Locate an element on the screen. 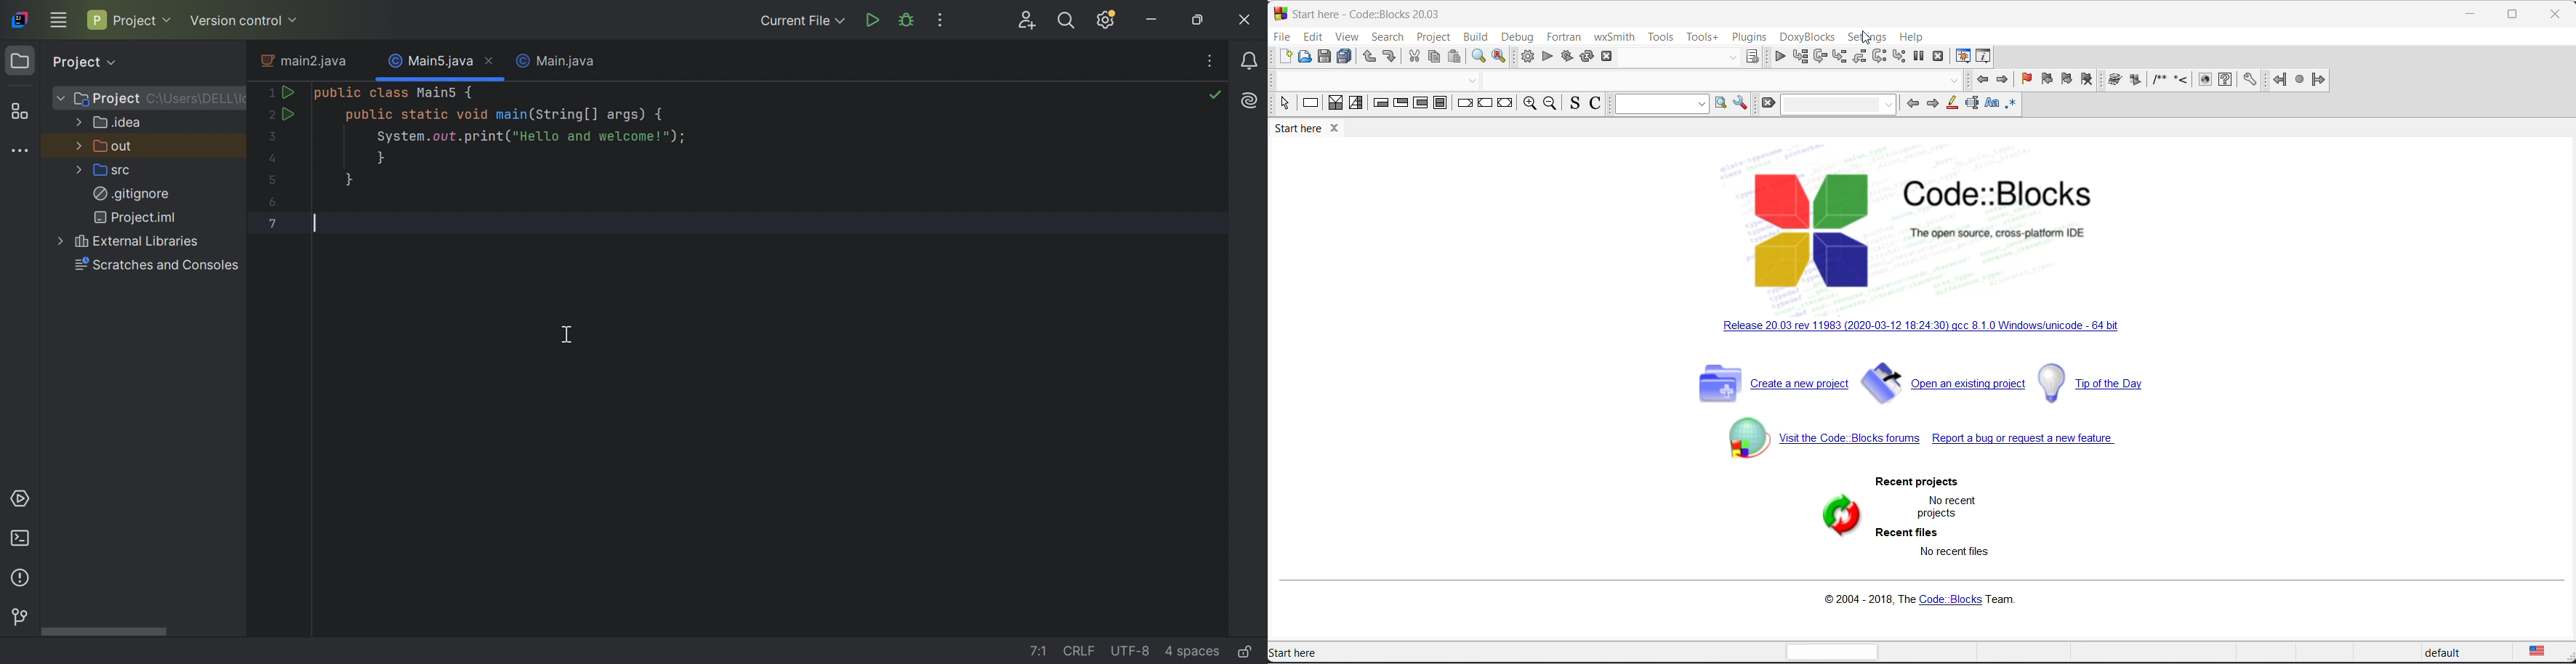 The height and width of the screenshot is (672, 2576). IntelliJ IDEA icon is located at coordinates (22, 19).